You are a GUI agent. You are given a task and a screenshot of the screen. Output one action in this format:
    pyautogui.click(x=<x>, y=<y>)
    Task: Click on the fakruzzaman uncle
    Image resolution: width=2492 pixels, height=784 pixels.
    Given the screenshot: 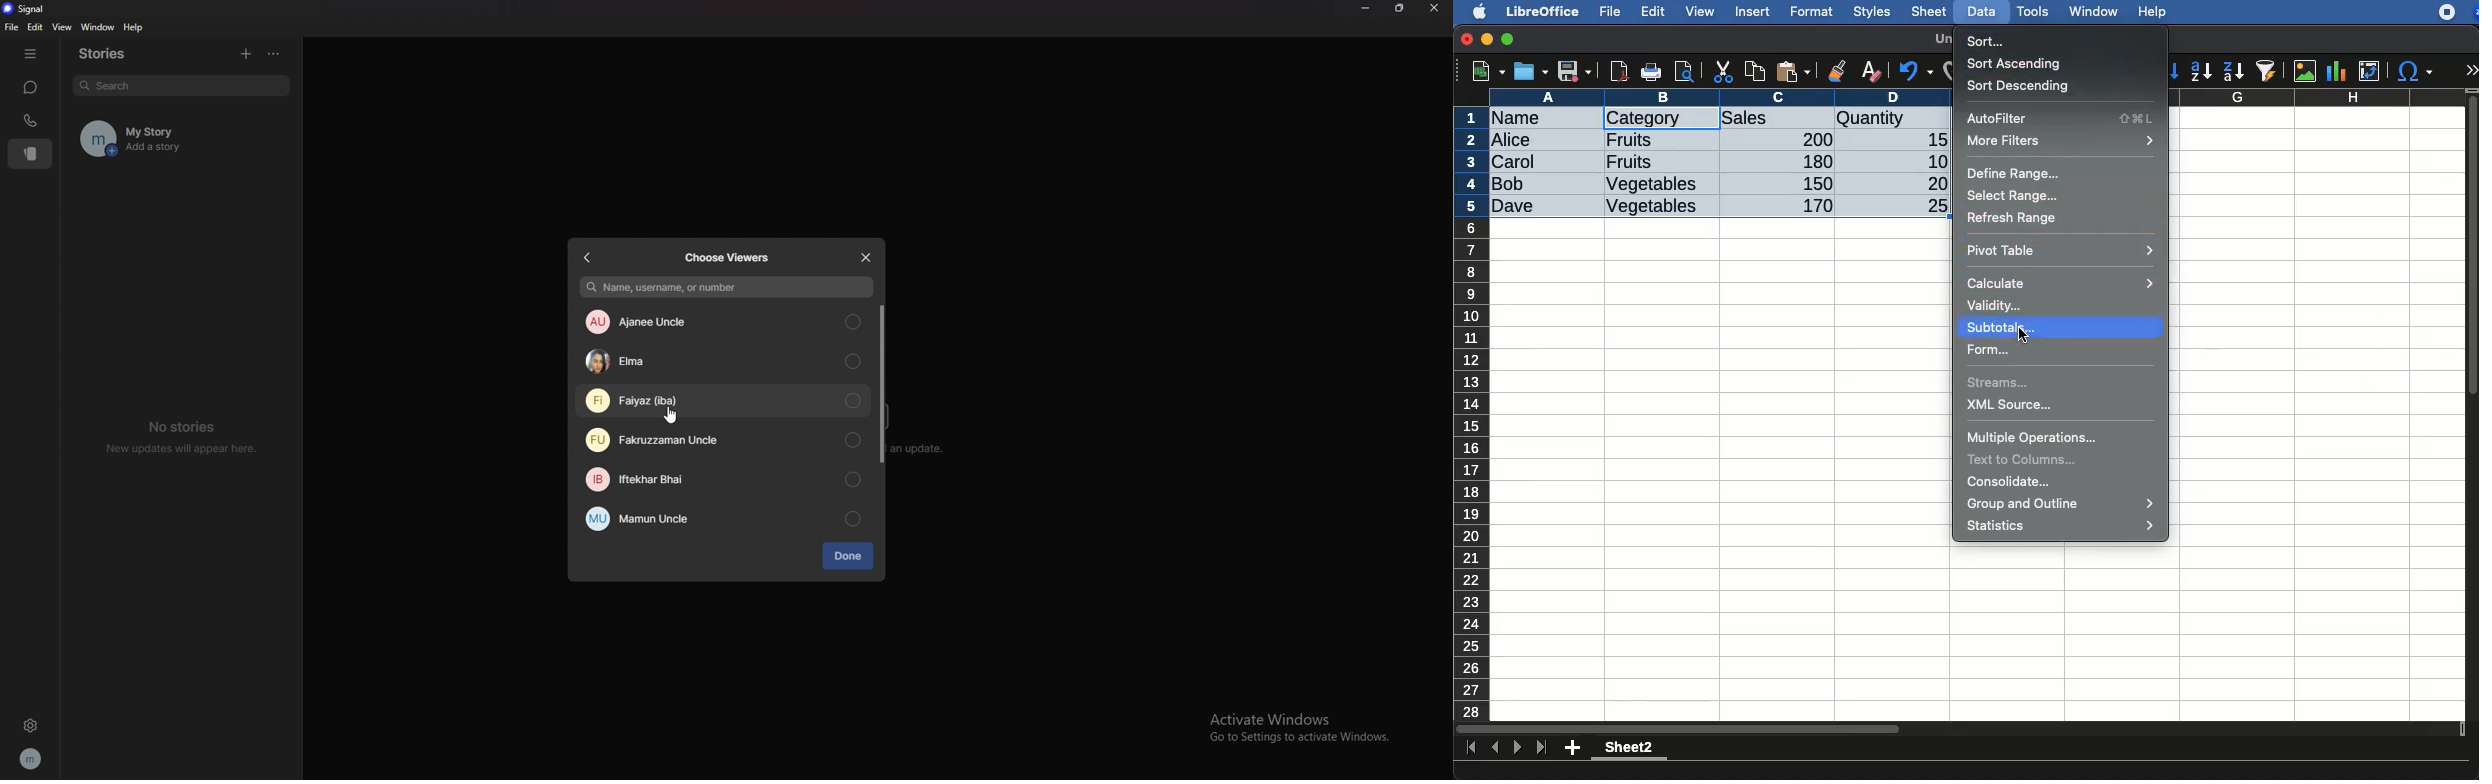 What is the action you would take?
    pyautogui.click(x=723, y=439)
    